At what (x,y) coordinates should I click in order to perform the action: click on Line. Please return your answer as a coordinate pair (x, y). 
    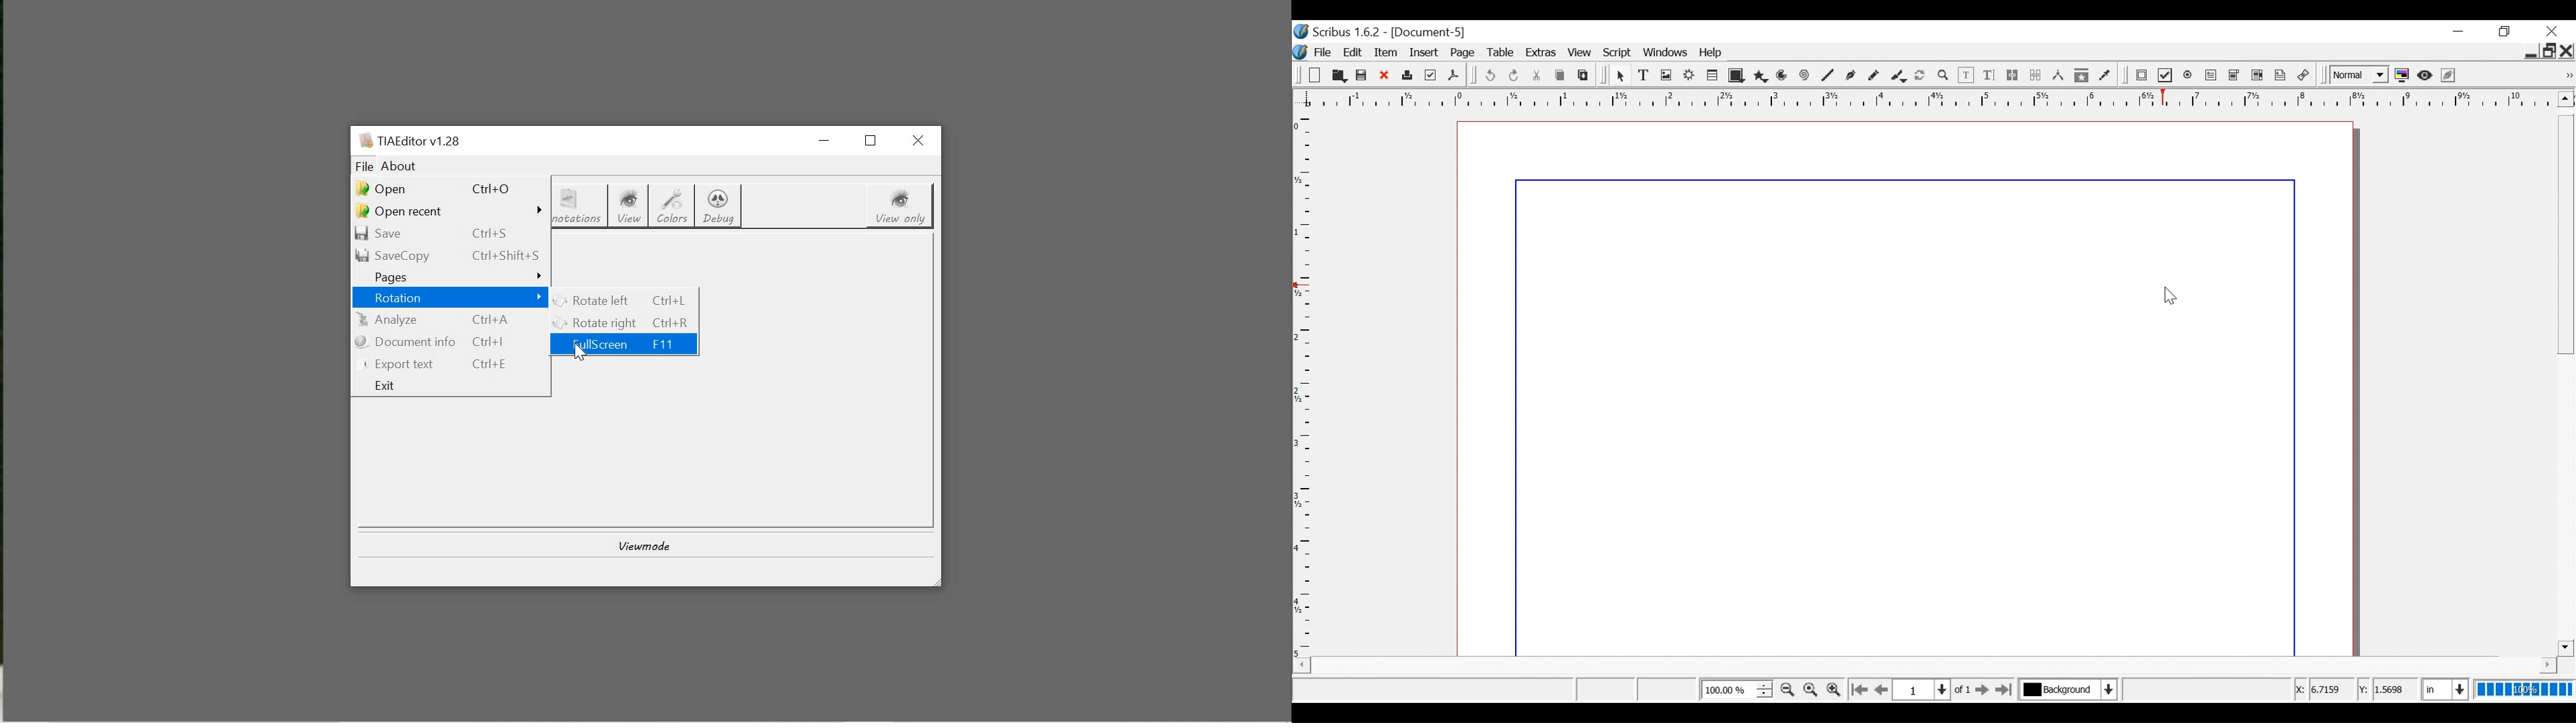
    Looking at the image, I should click on (1827, 76).